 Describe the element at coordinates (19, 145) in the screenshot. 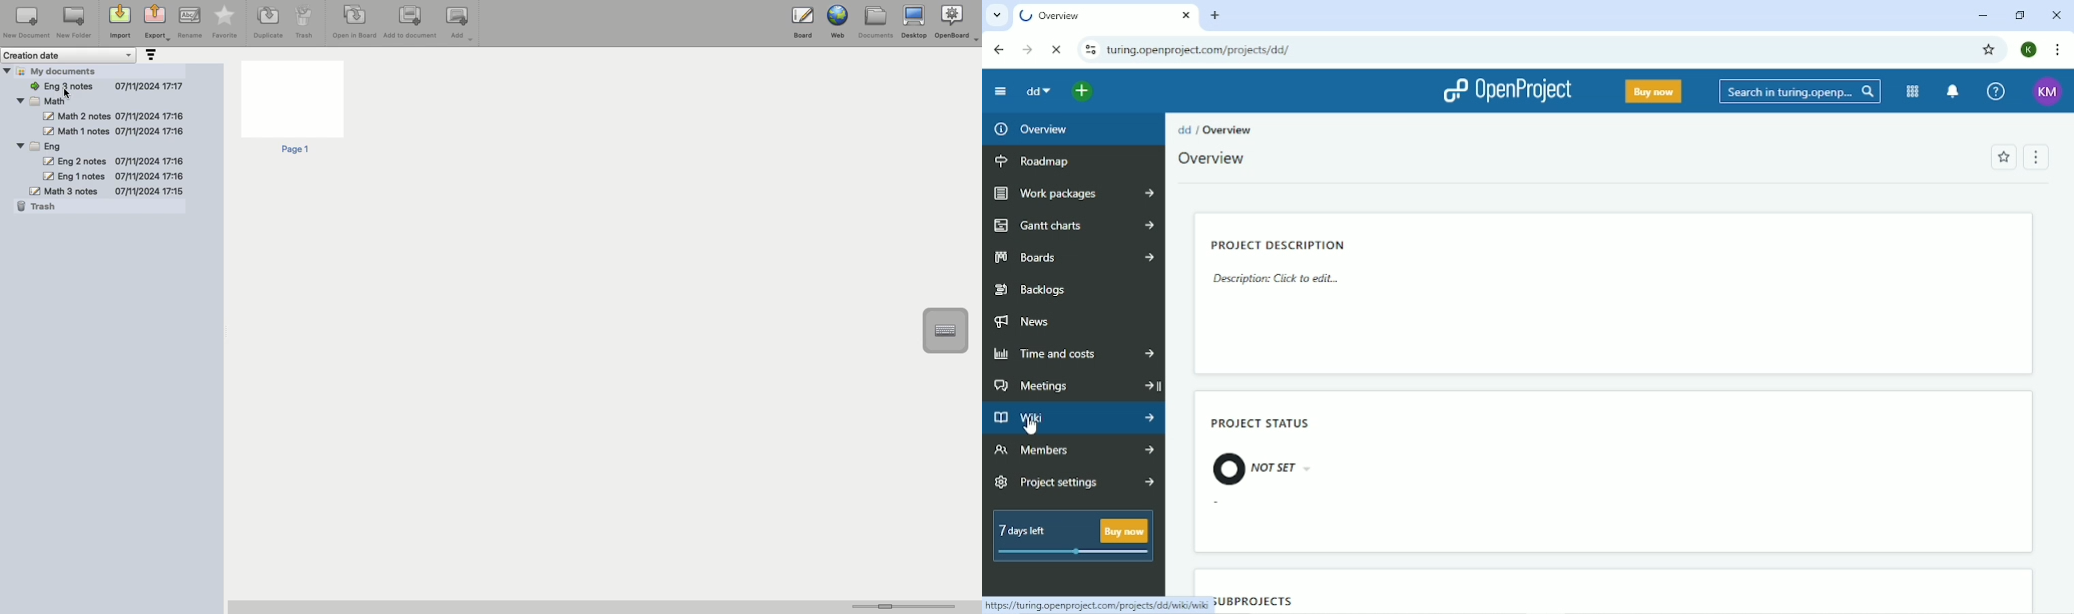

I see `Hide` at that location.